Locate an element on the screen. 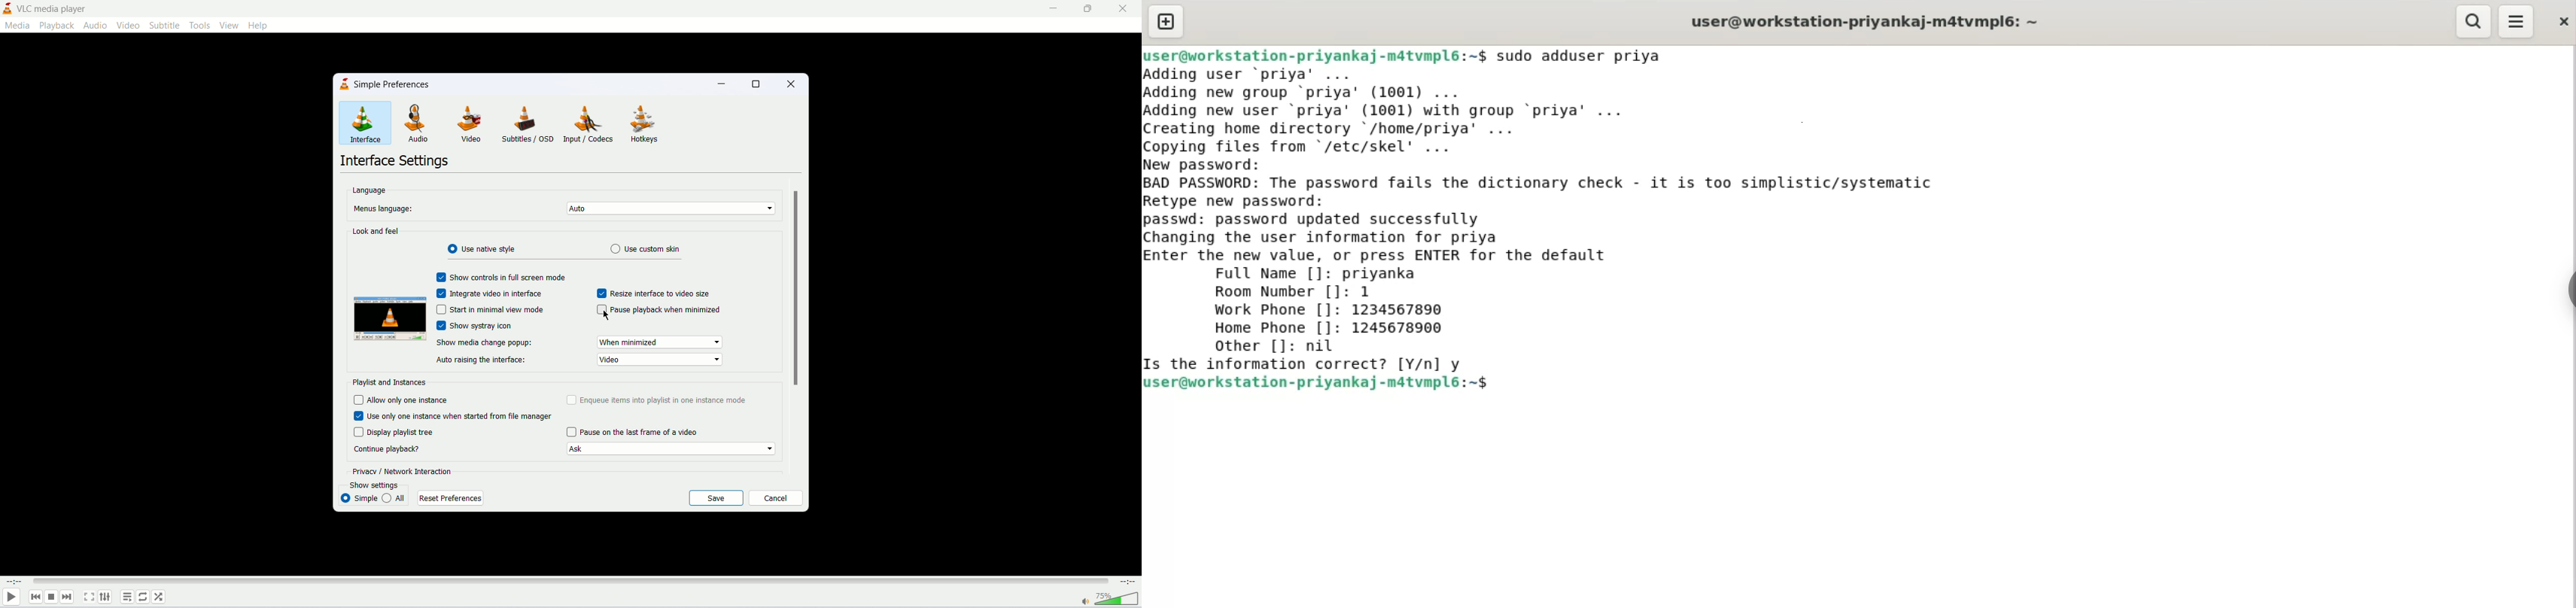  subtitle is located at coordinates (165, 24).